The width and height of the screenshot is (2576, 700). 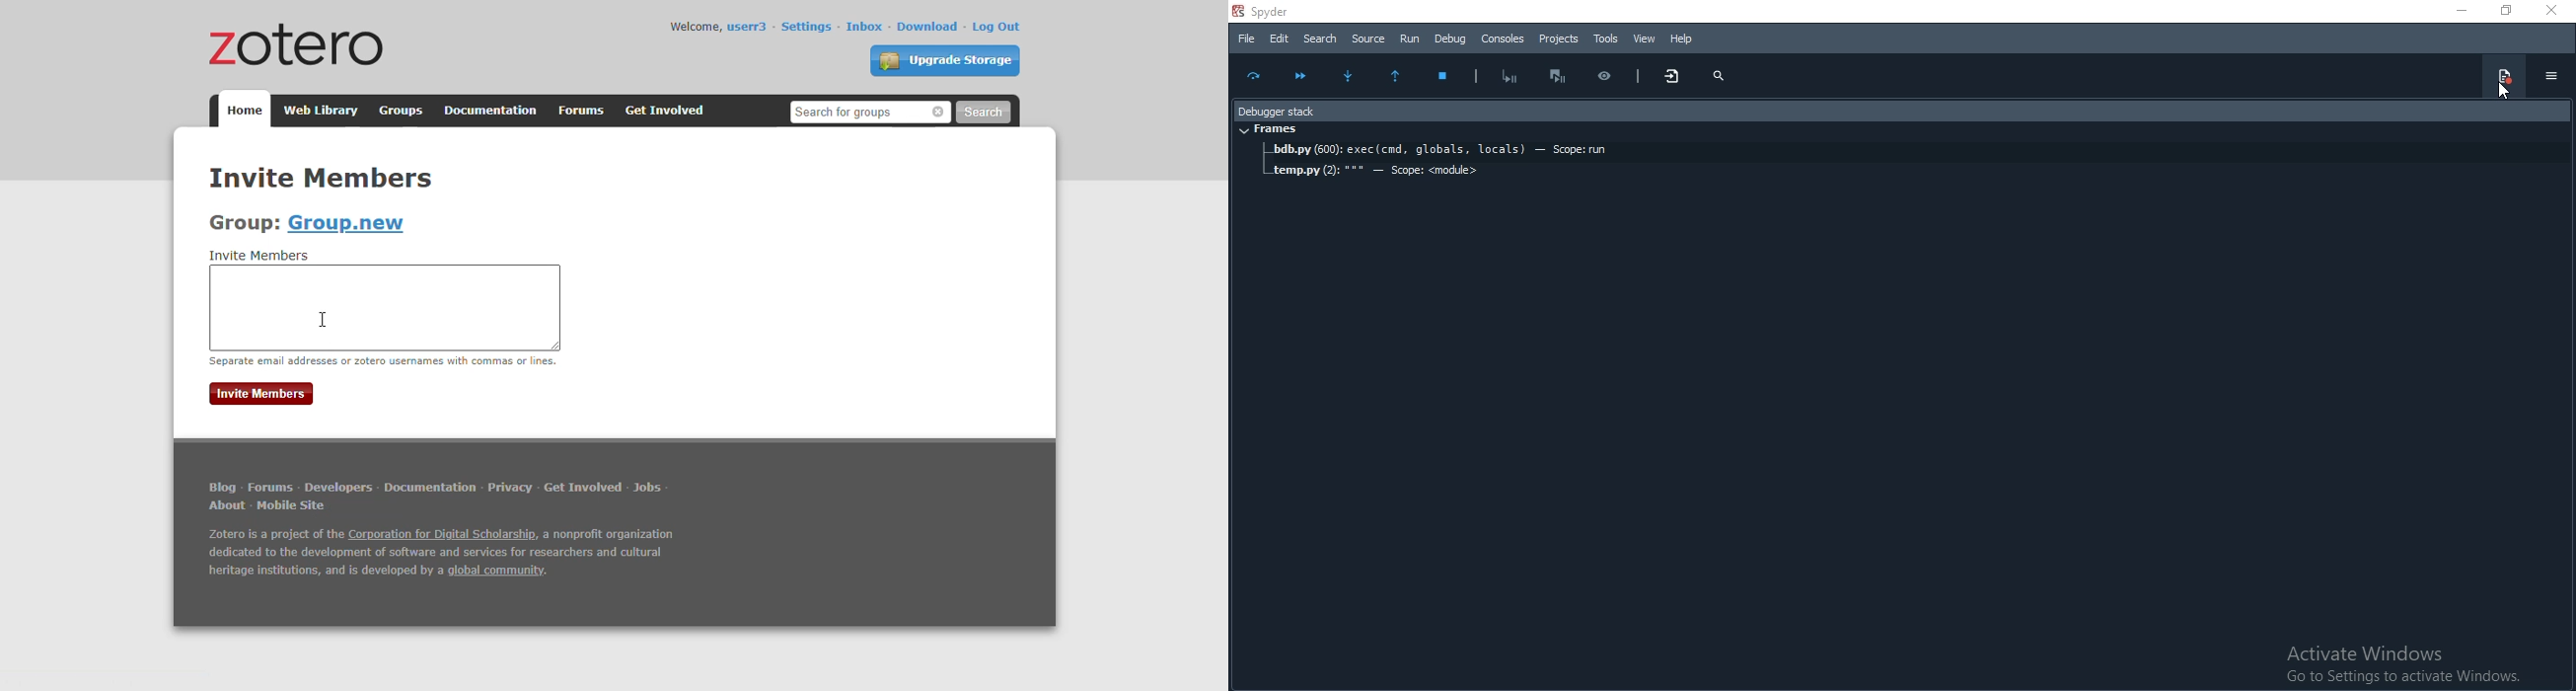 What do you see at coordinates (1719, 76) in the screenshot?
I see `search ` at bounding box center [1719, 76].